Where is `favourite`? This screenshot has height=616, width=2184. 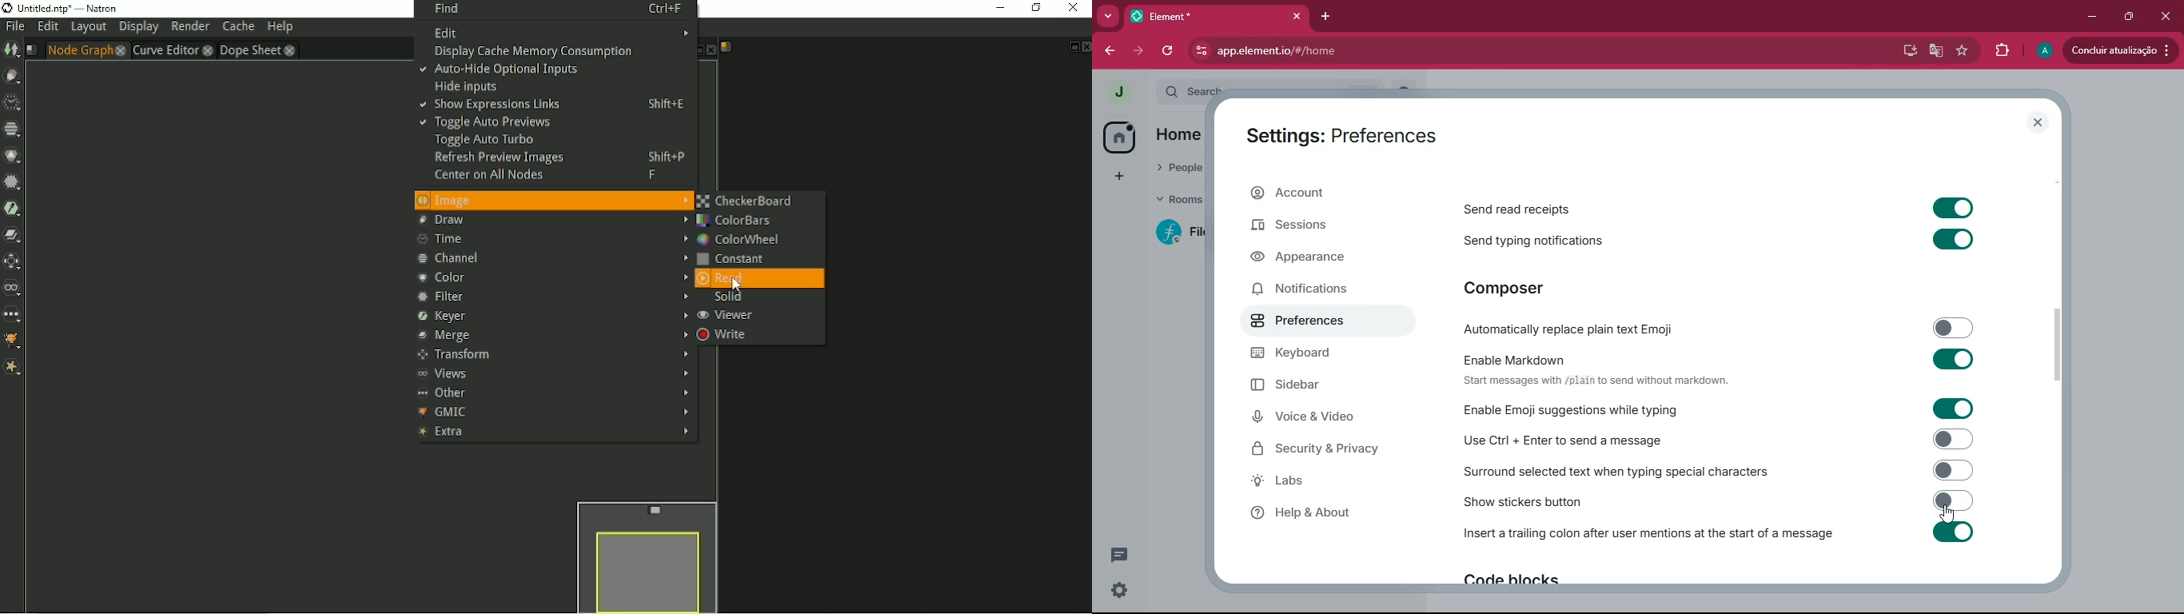
favourite is located at coordinates (1963, 51).